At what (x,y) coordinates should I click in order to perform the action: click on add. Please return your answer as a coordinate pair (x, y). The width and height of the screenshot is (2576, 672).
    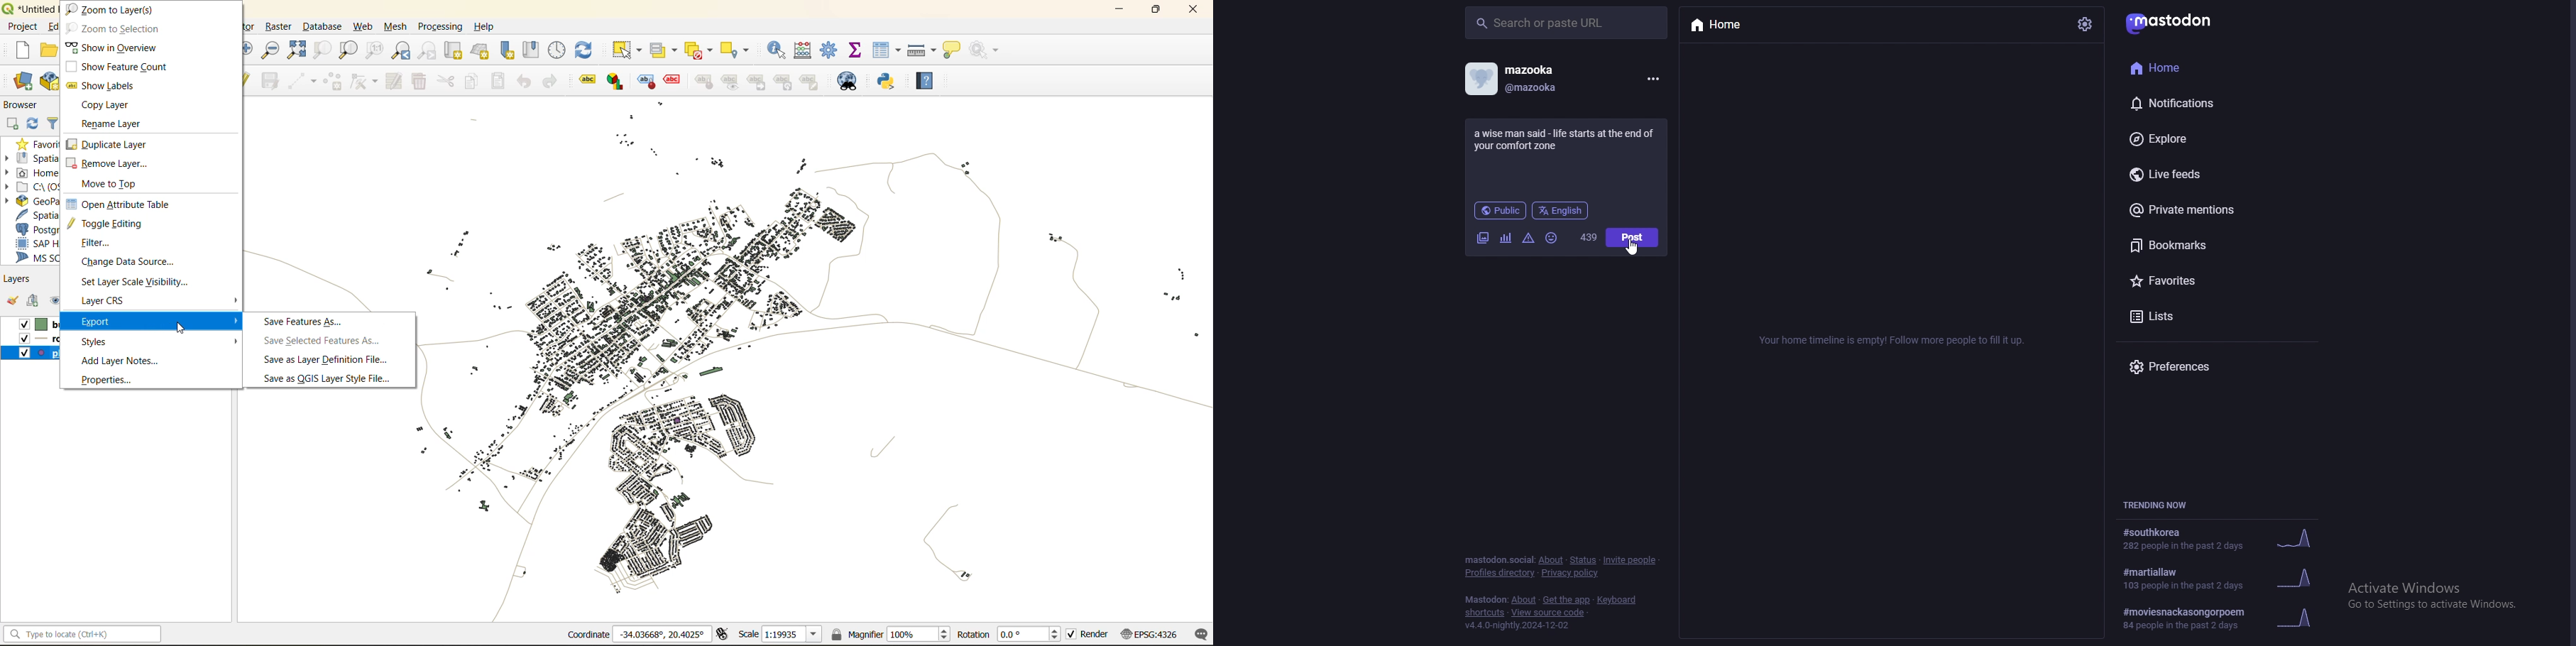
    Looking at the image, I should click on (37, 302).